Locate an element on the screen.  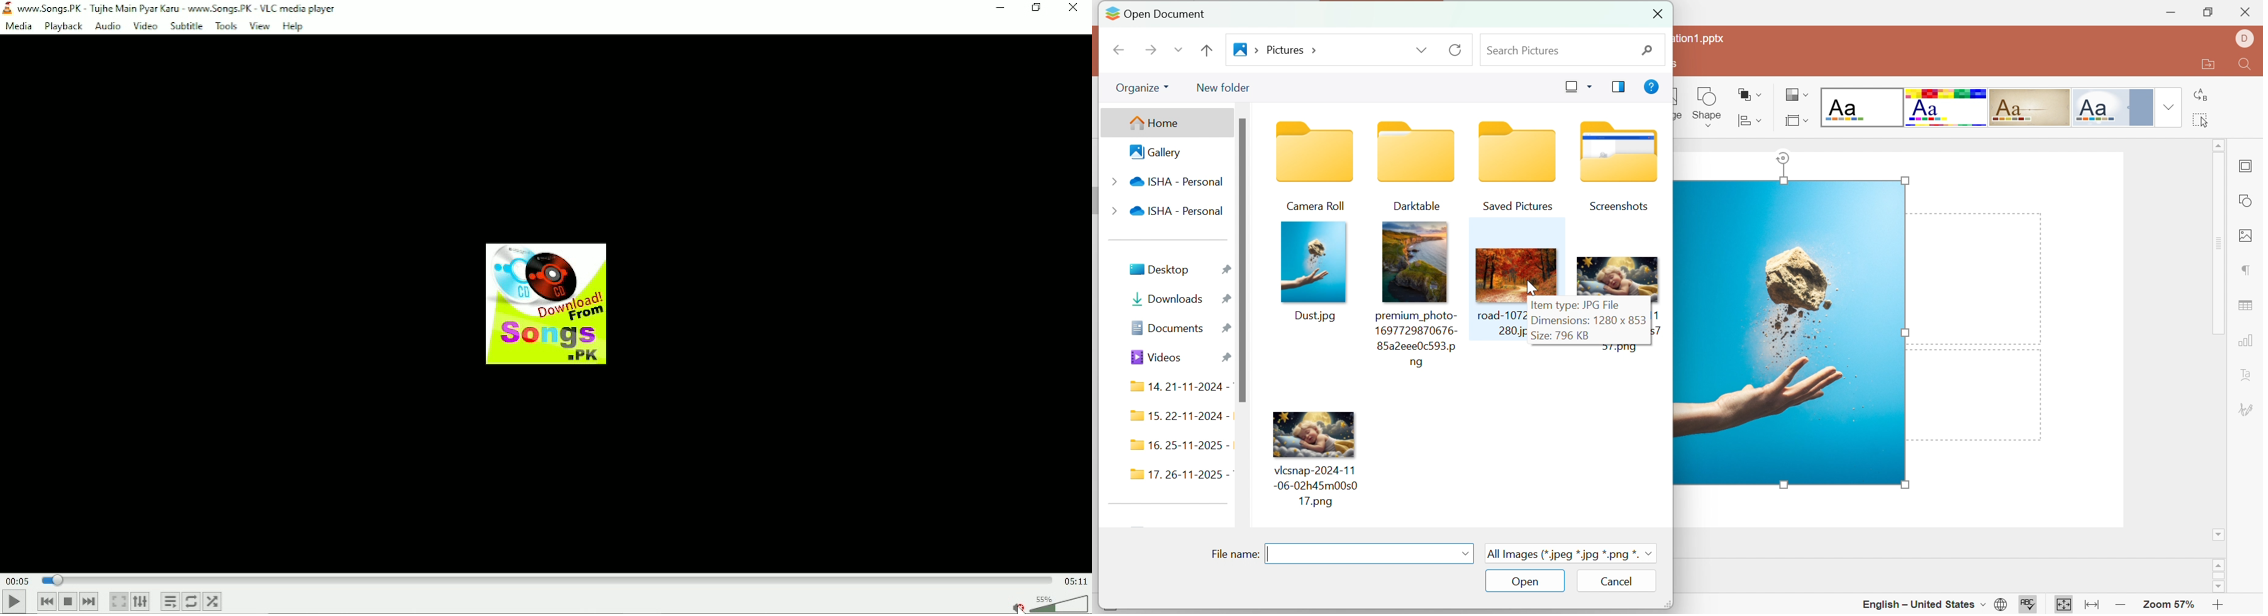
Random is located at coordinates (212, 602).